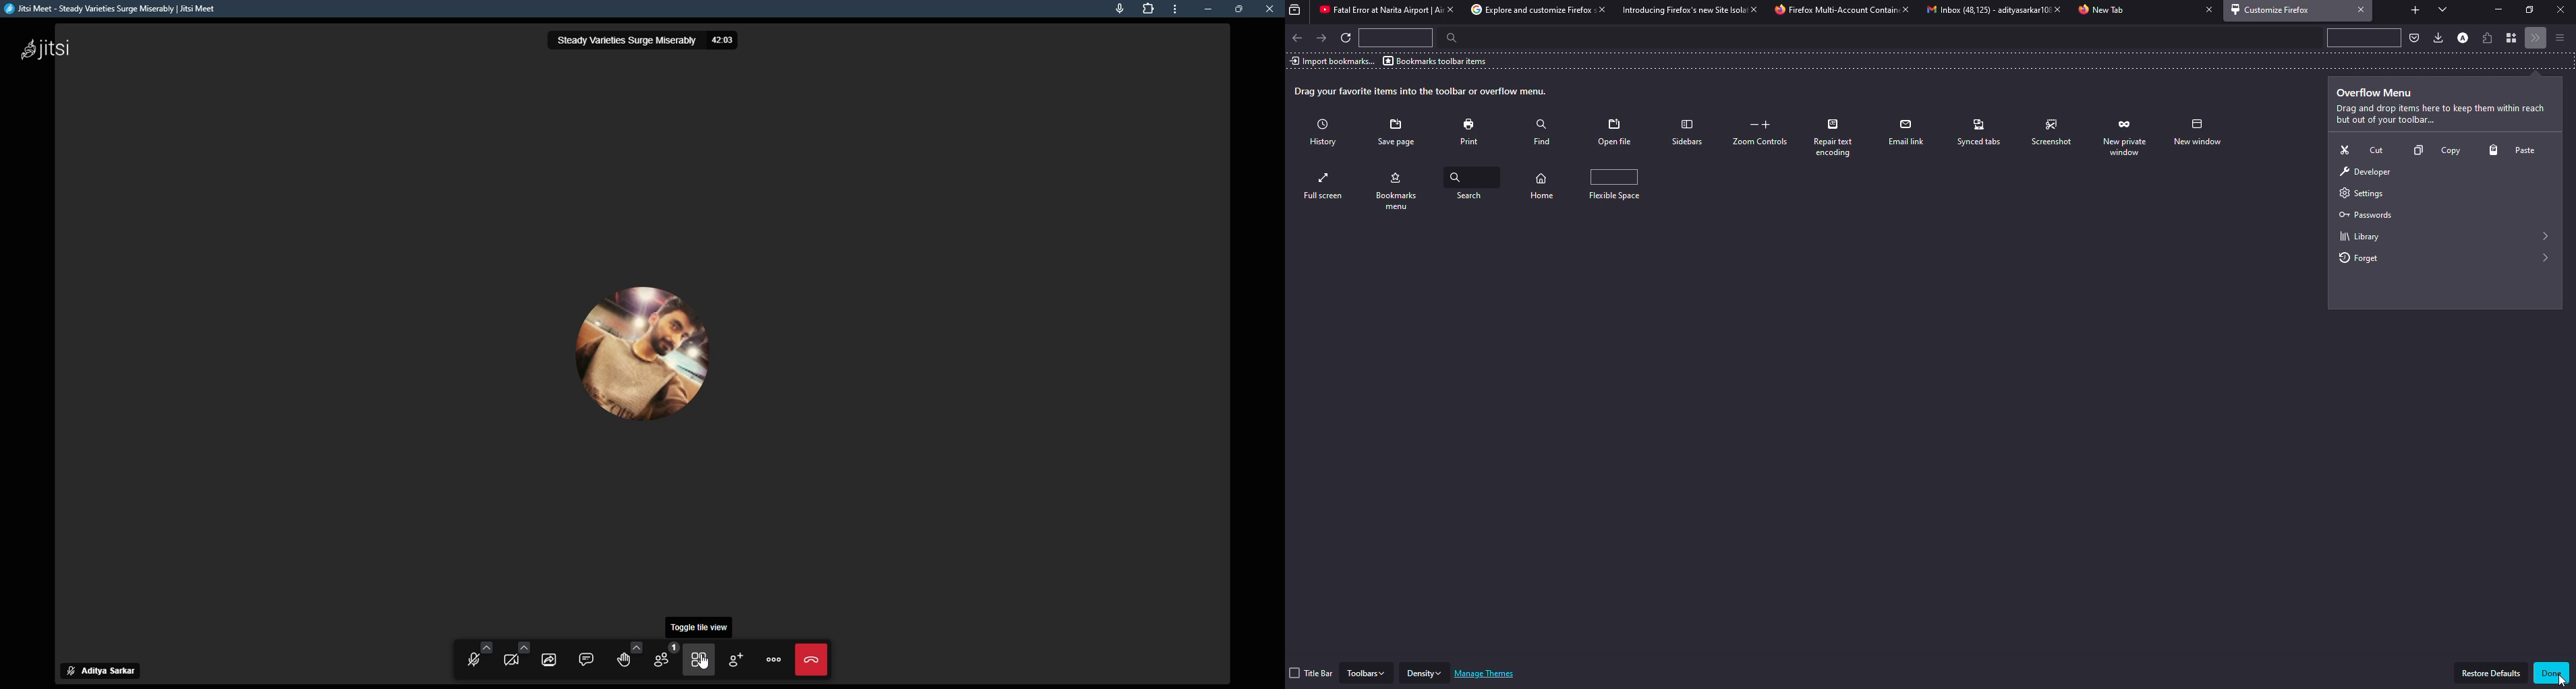  Describe the element at coordinates (1835, 11) in the screenshot. I see `tab` at that location.